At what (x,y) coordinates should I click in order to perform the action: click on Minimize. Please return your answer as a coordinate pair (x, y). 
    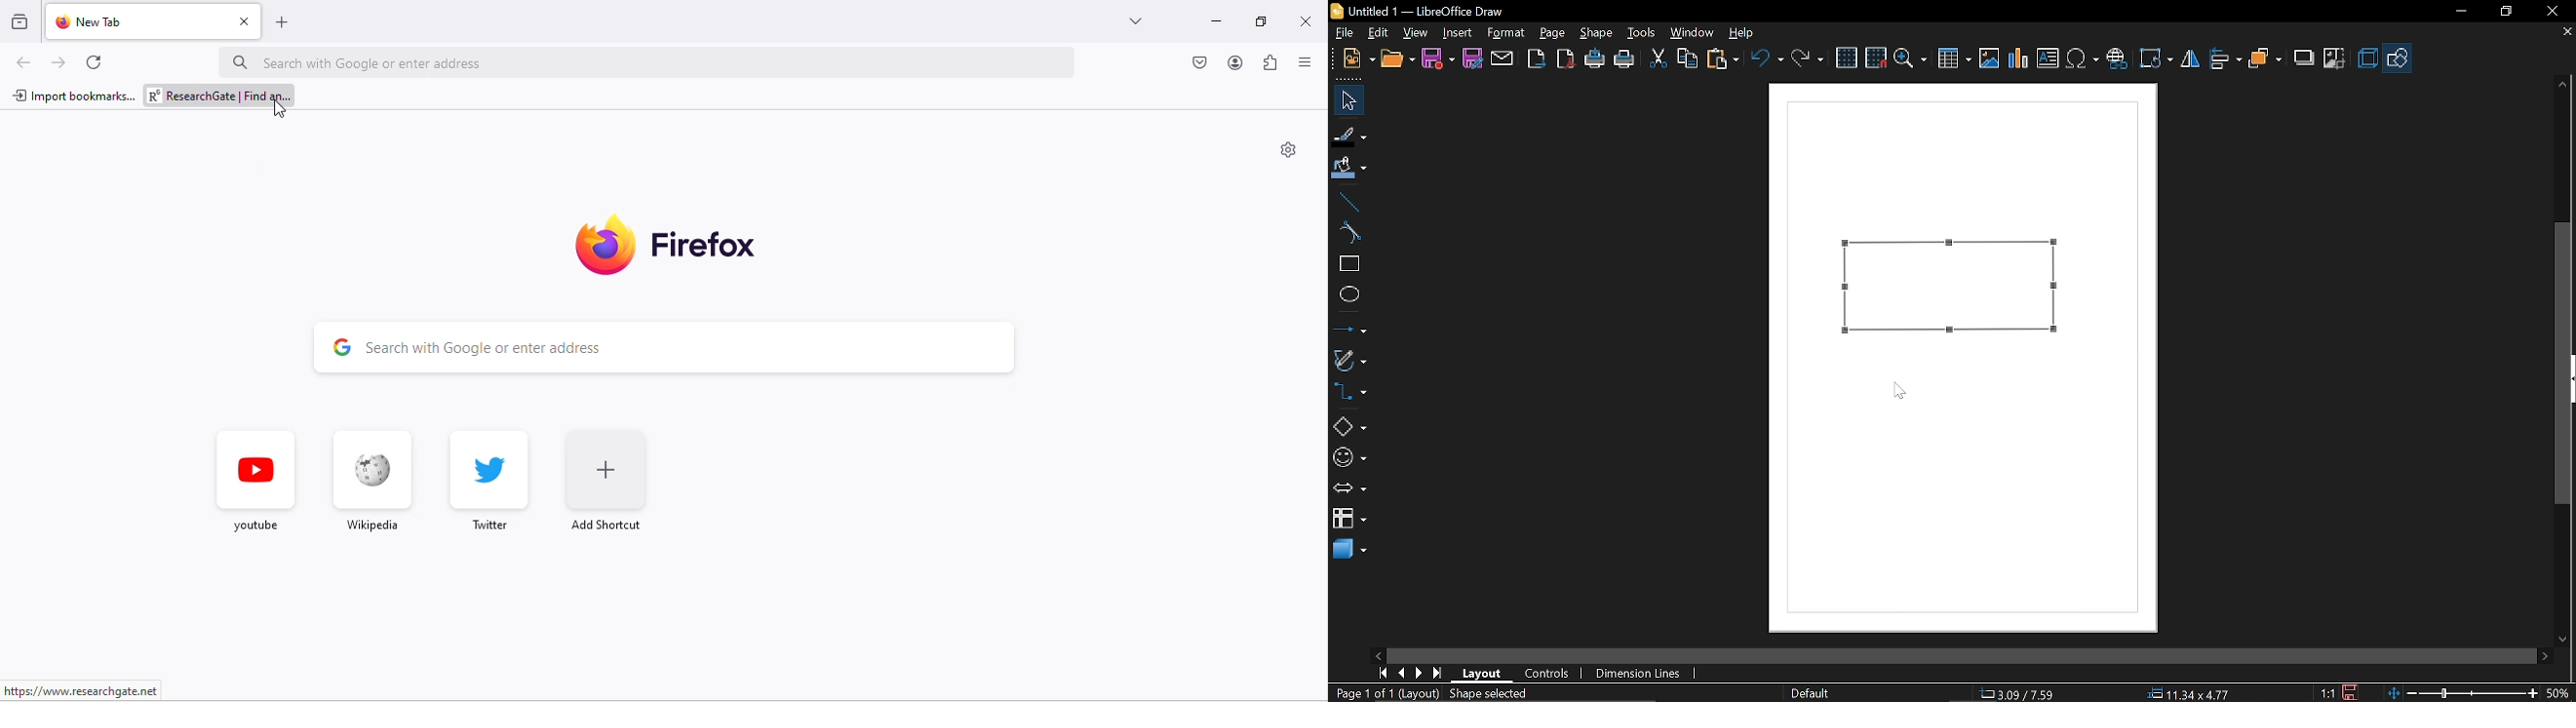
    Looking at the image, I should click on (2459, 13).